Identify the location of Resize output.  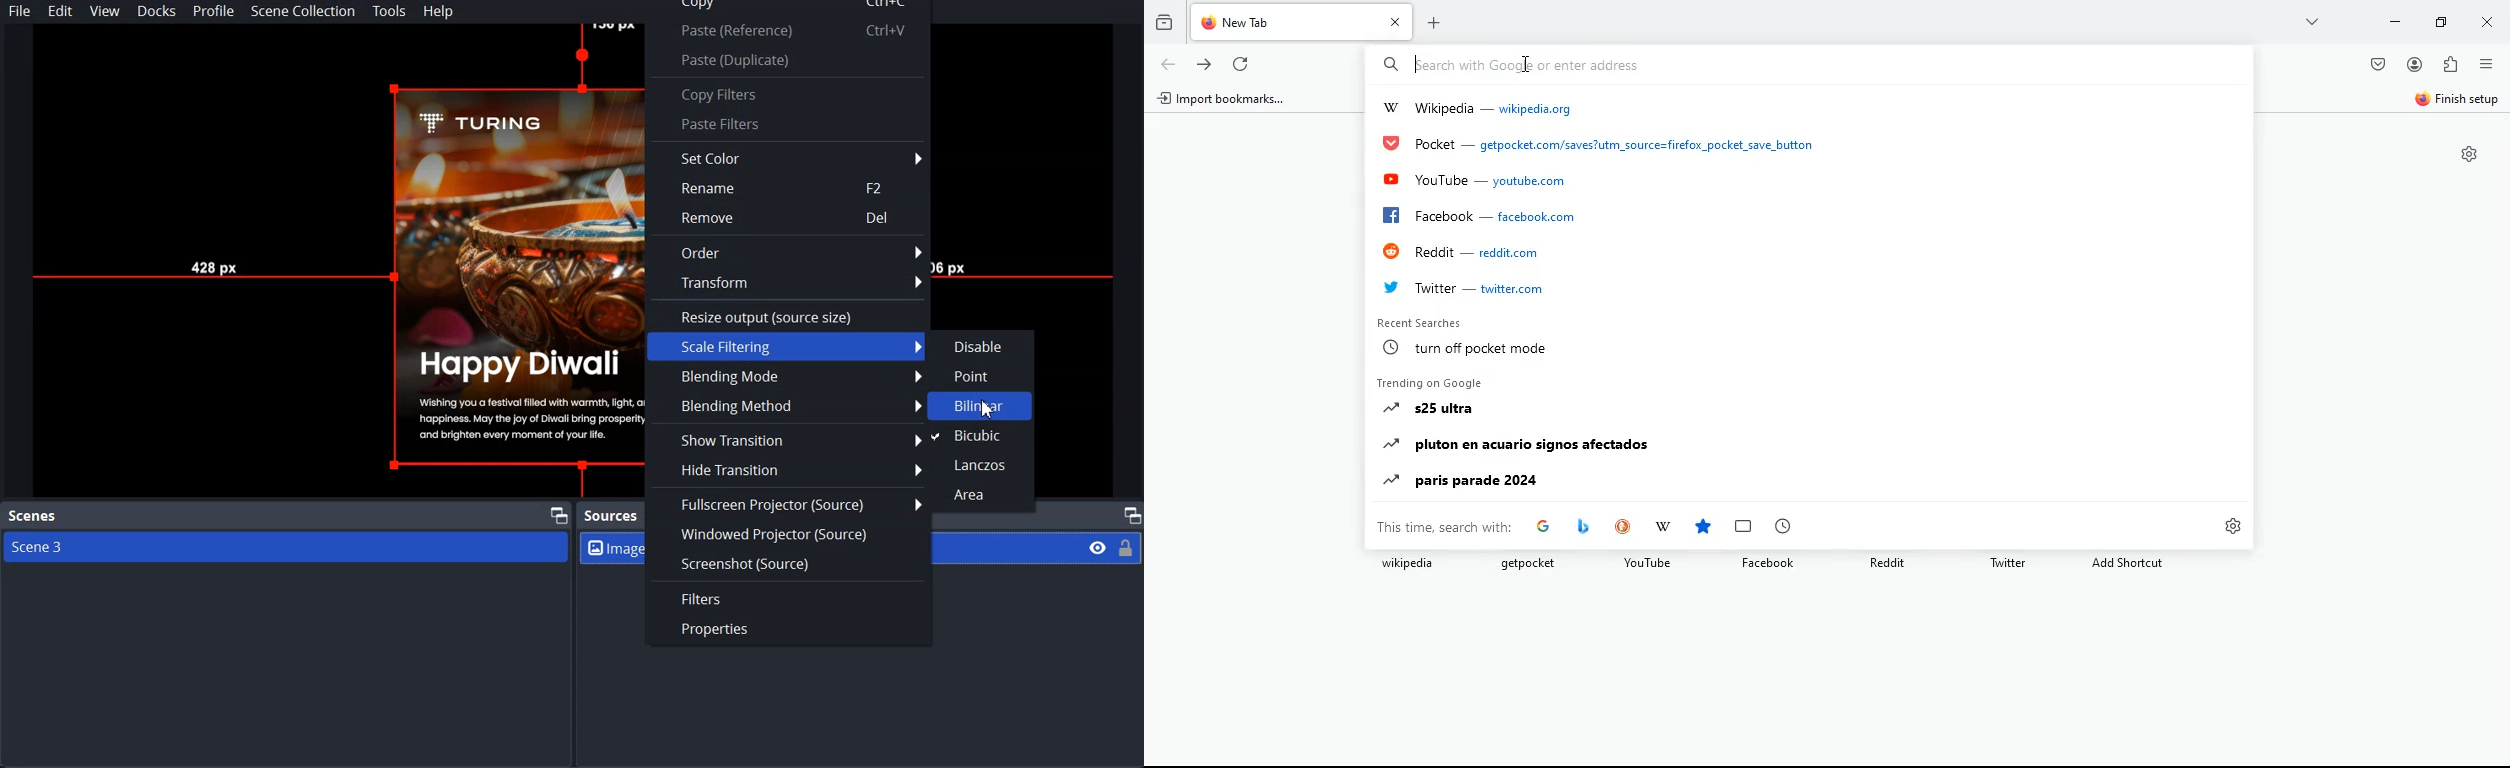
(789, 315).